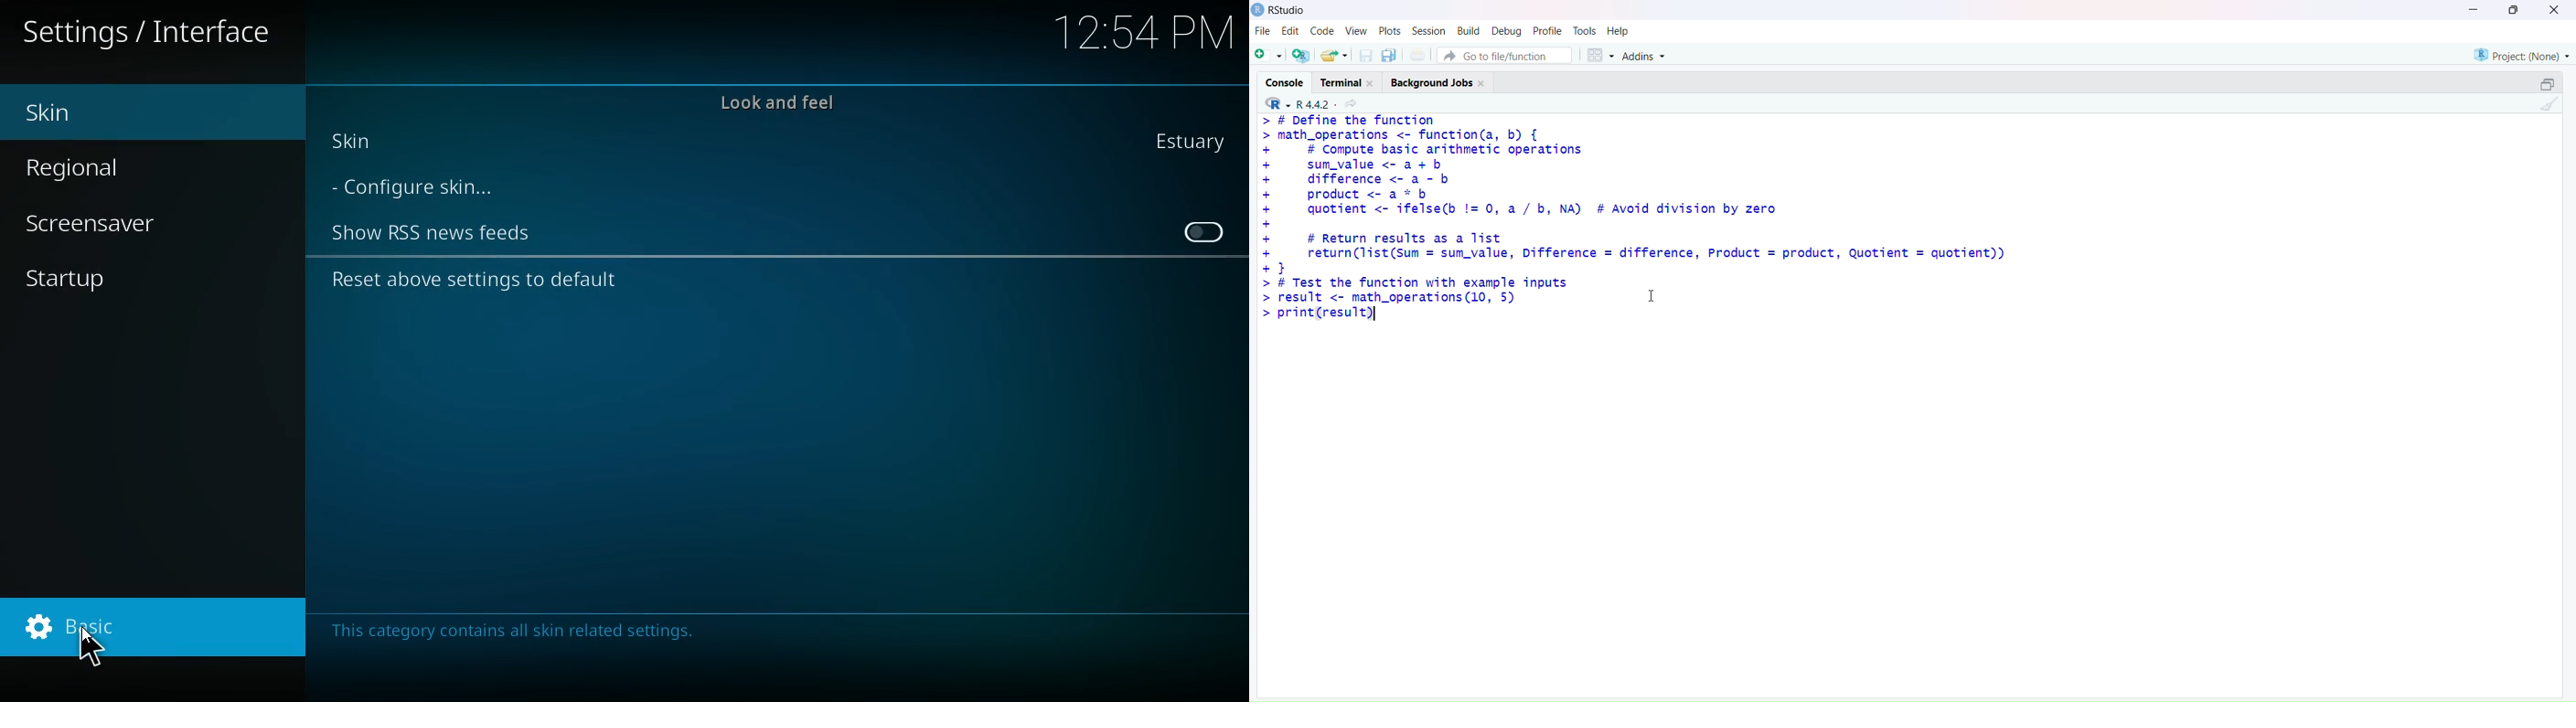 The image size is (2576, 728). Describe the element at coordinates (1598, 55) in the screenshot. I see `Workspace panes` at that location.